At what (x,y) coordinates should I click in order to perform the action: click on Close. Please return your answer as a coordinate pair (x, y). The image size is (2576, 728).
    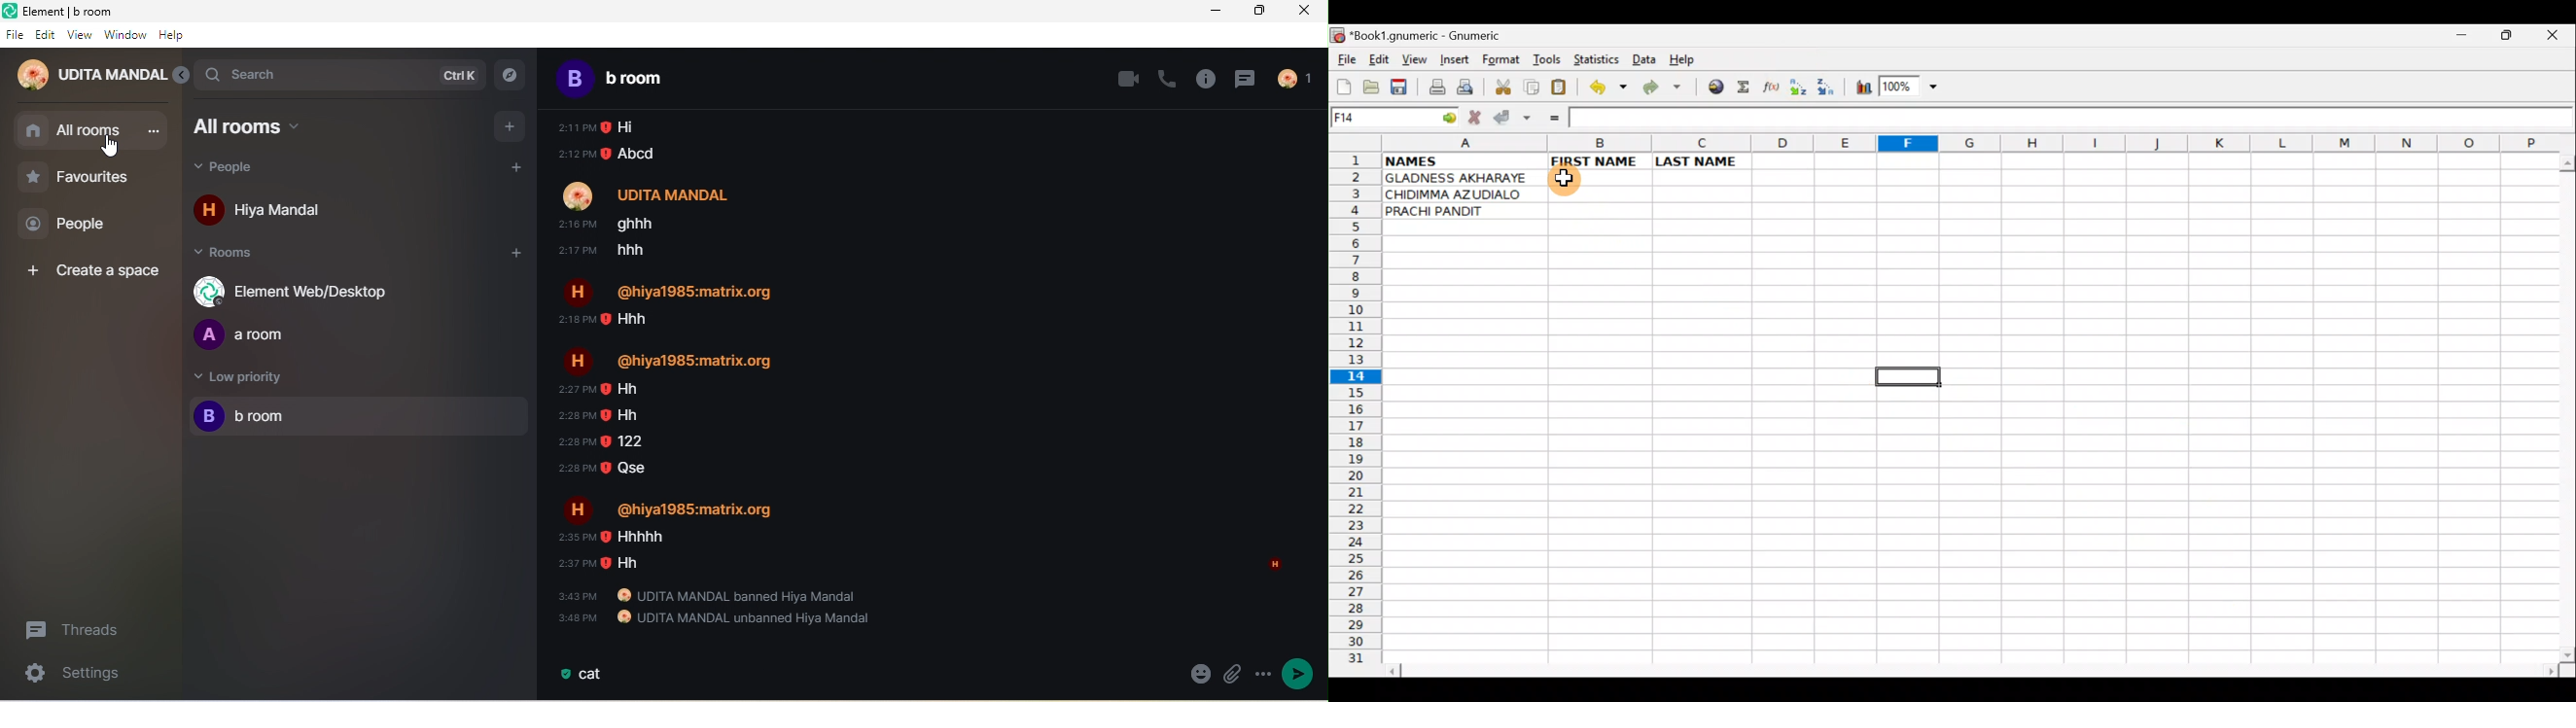
    Looking at the image, I should click on (2556, 38).